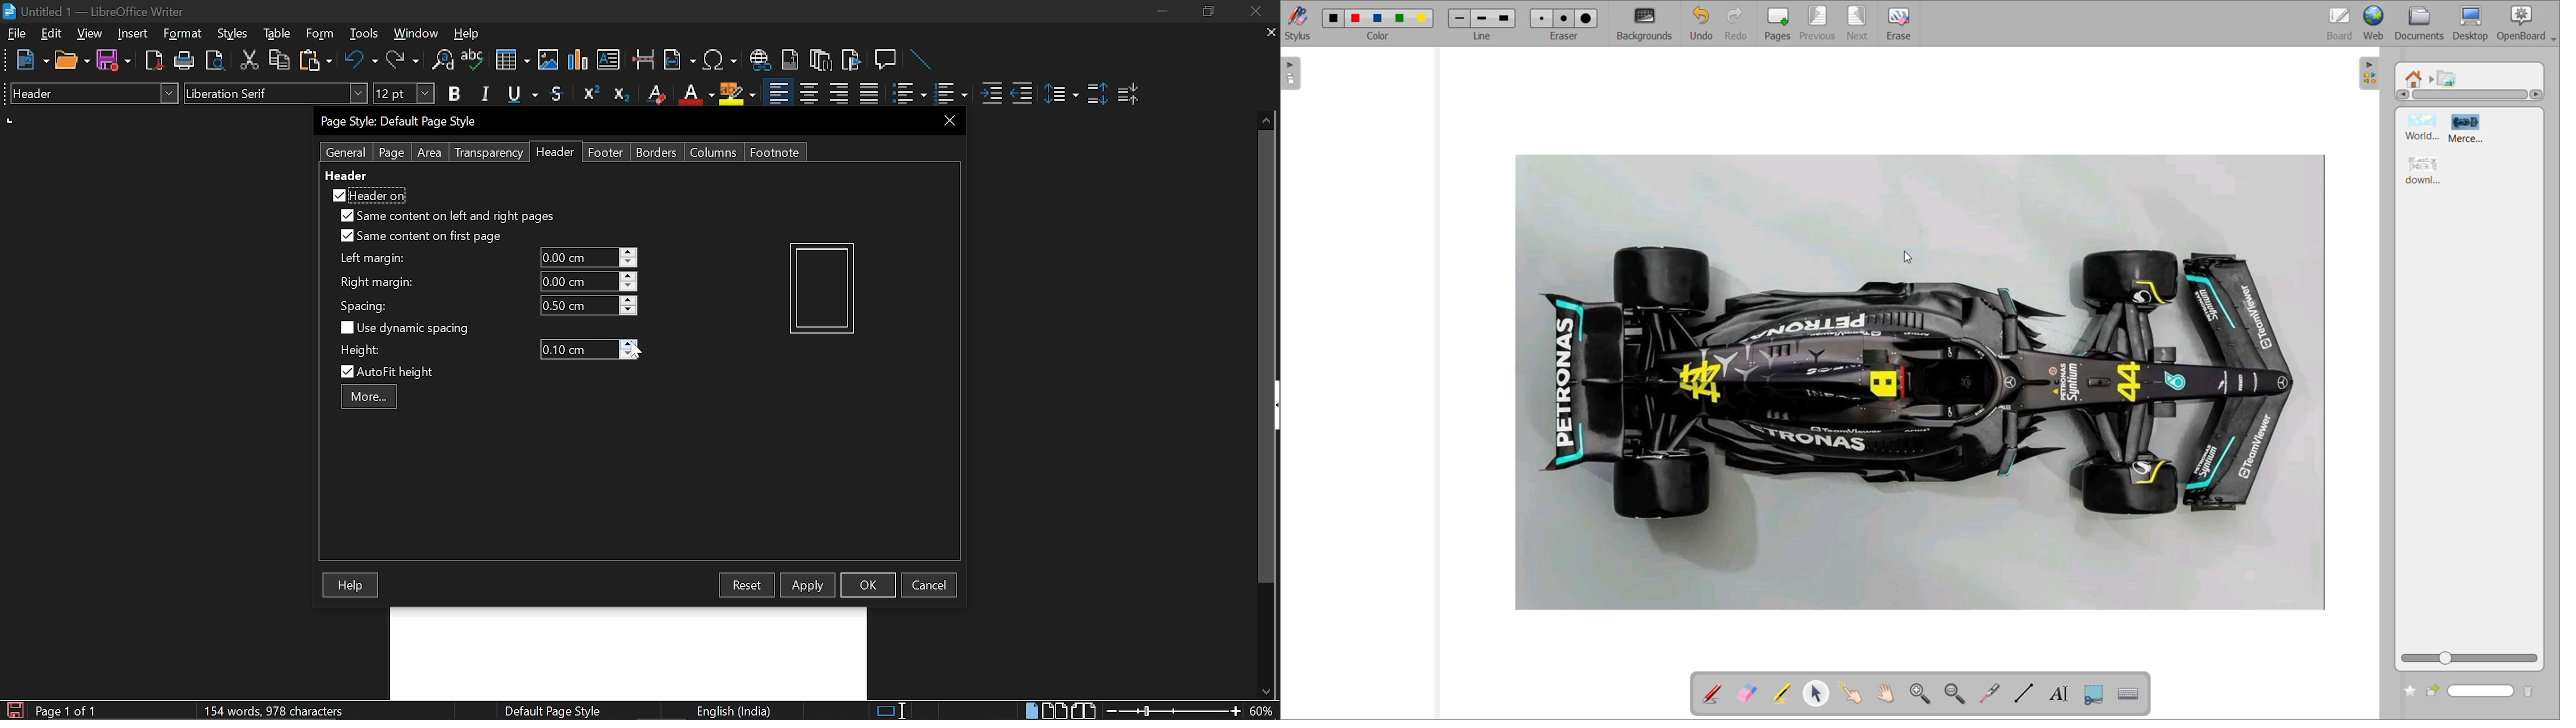  What do you see at coordinates (736, 711) in the screenshot?
I see ` language` at bounding box center [736, 711].